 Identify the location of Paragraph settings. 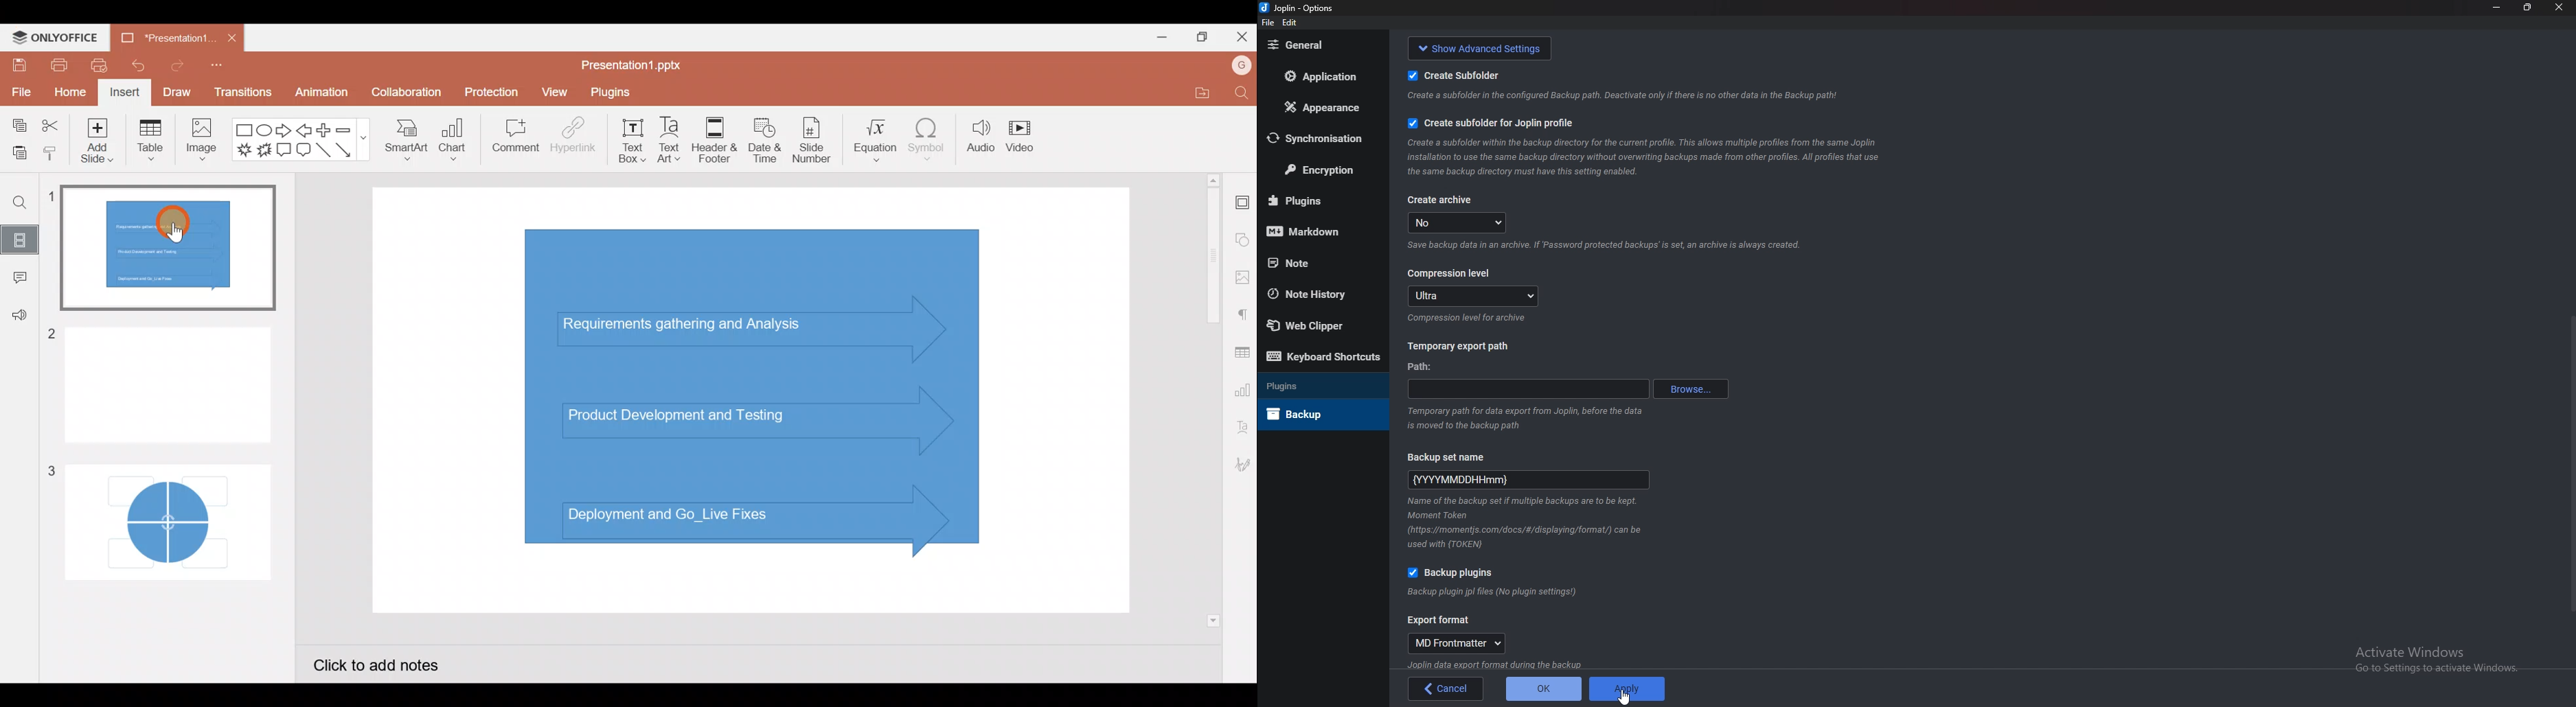
(1244, 315).